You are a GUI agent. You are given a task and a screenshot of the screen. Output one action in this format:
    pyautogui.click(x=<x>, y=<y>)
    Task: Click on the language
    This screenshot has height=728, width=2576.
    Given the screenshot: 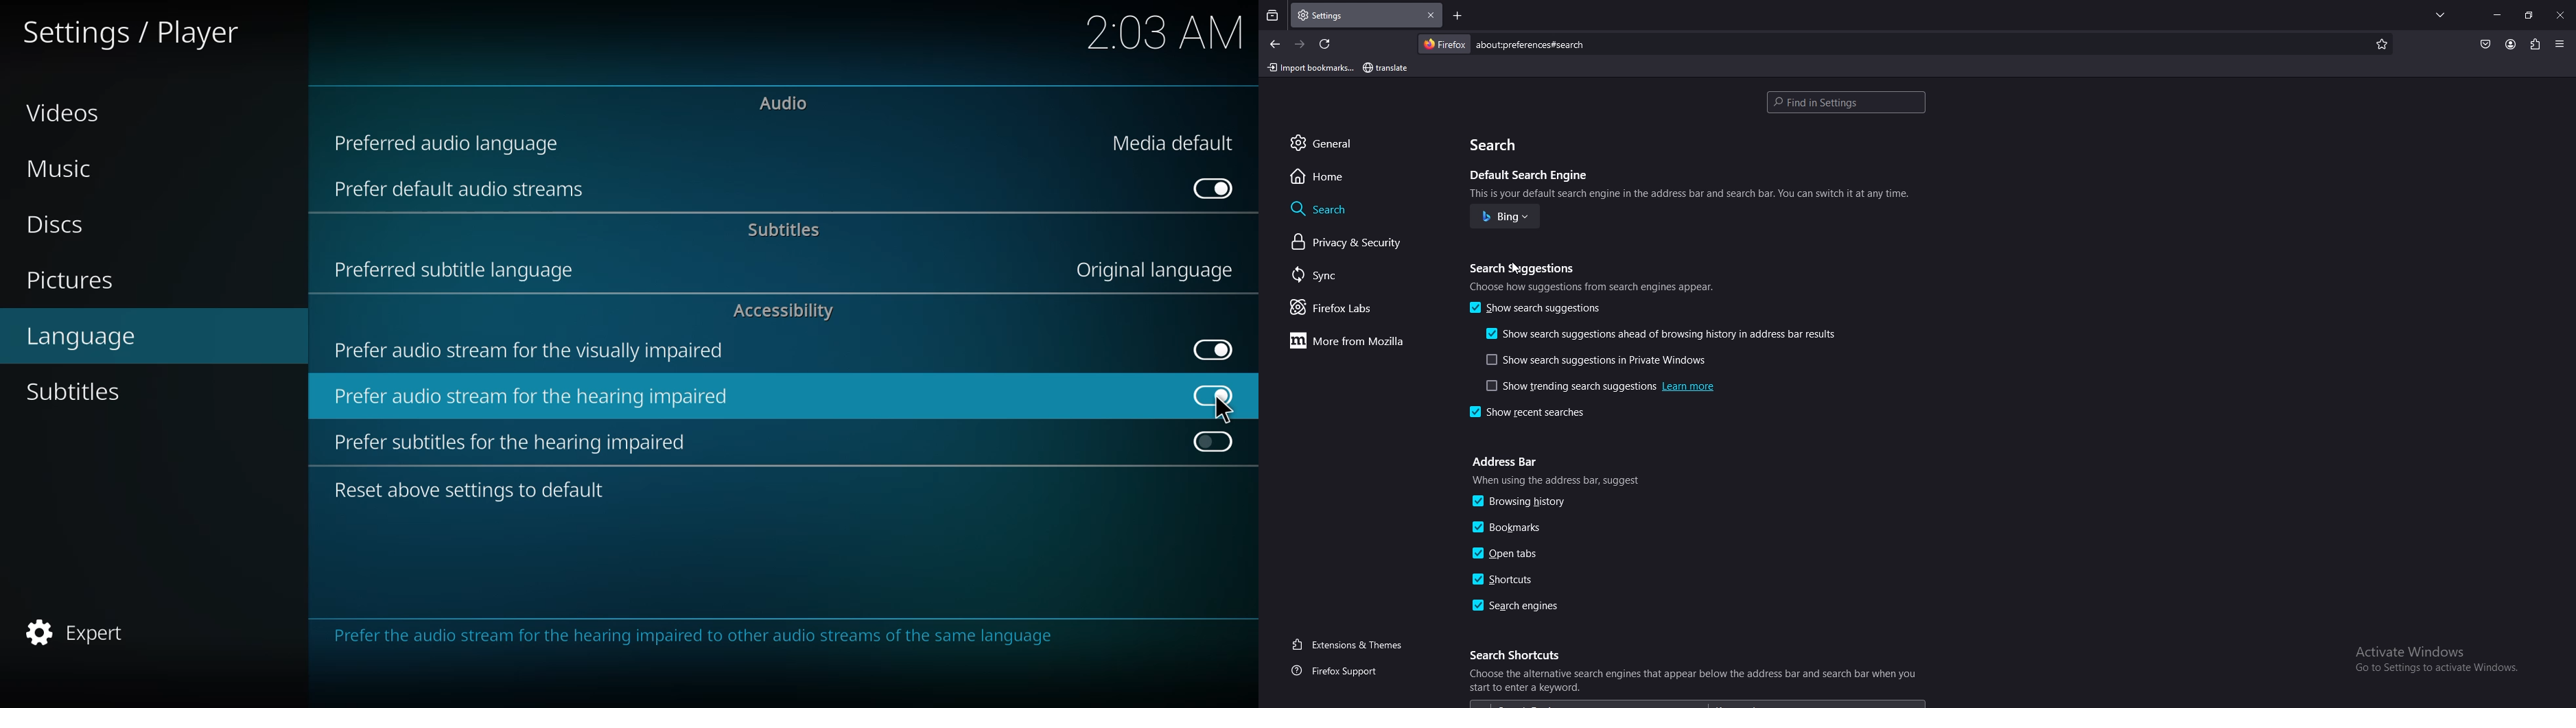 What is the action you would take?
    pyautogui.click(x=85, y=338)
    